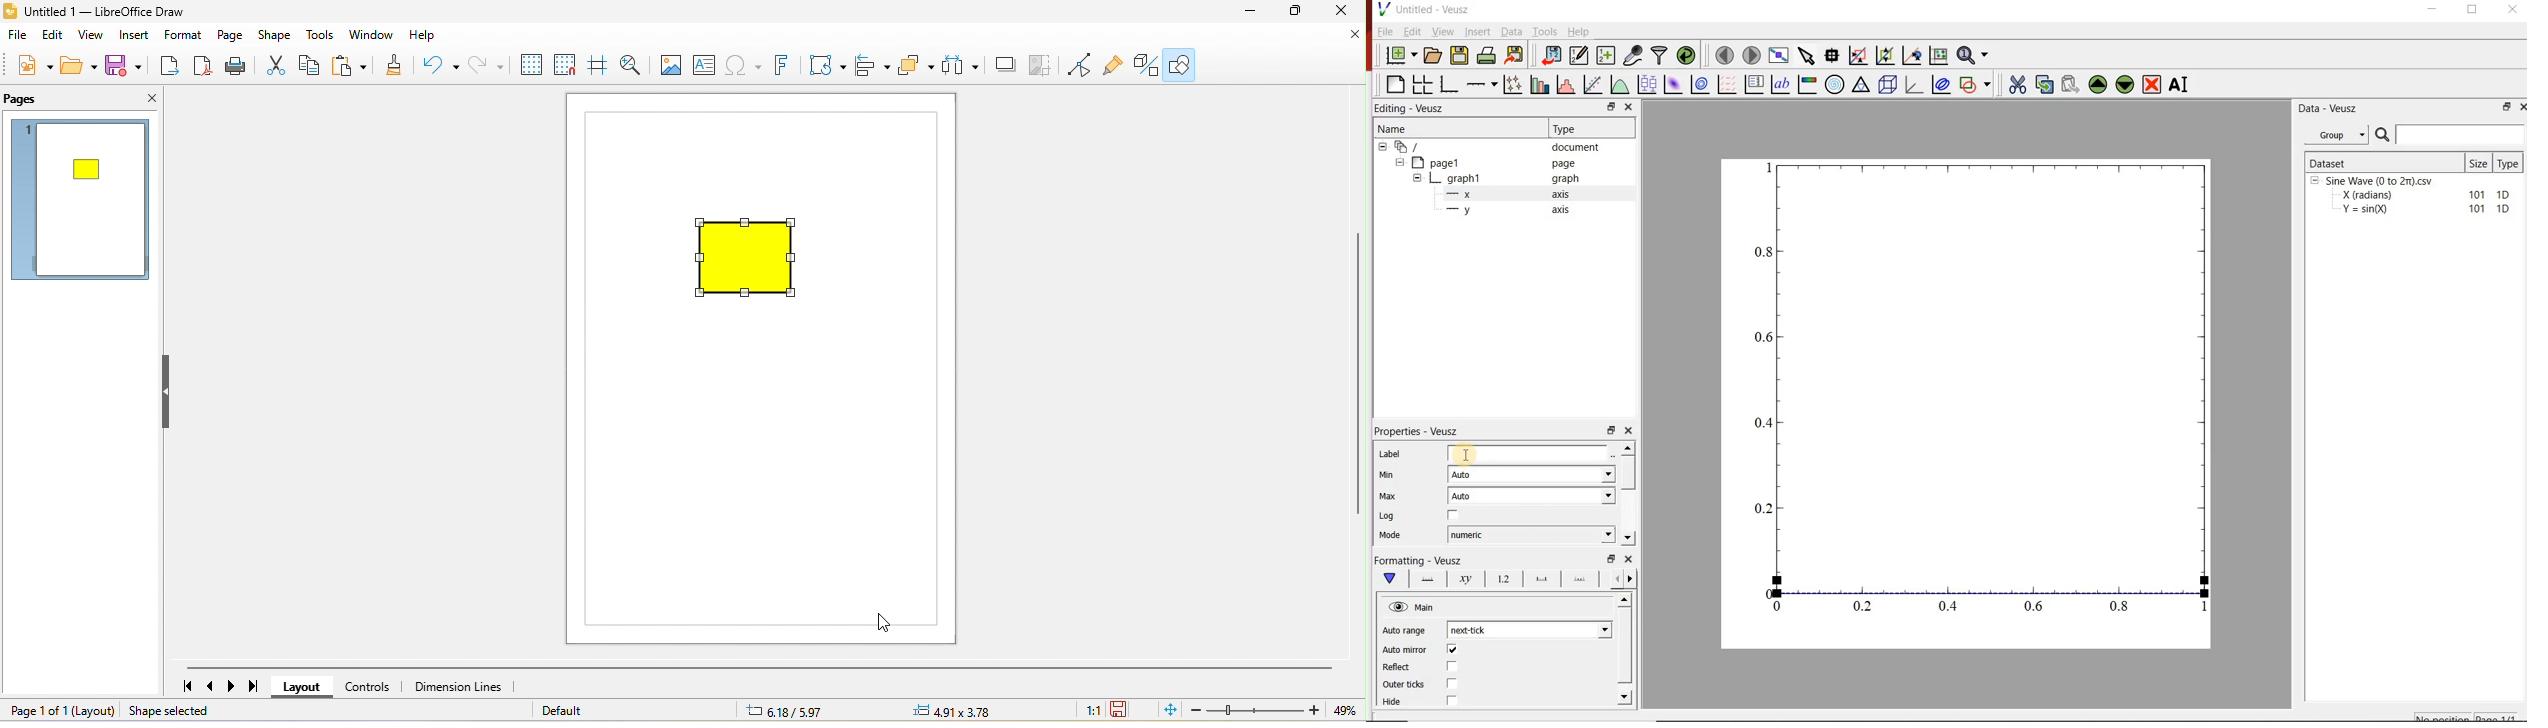 The width and height of the screenshot is (2548, 728). Describe the element at coordinates (1418, 431) in the screenshot. I see `Properties - Veusz` at that location.